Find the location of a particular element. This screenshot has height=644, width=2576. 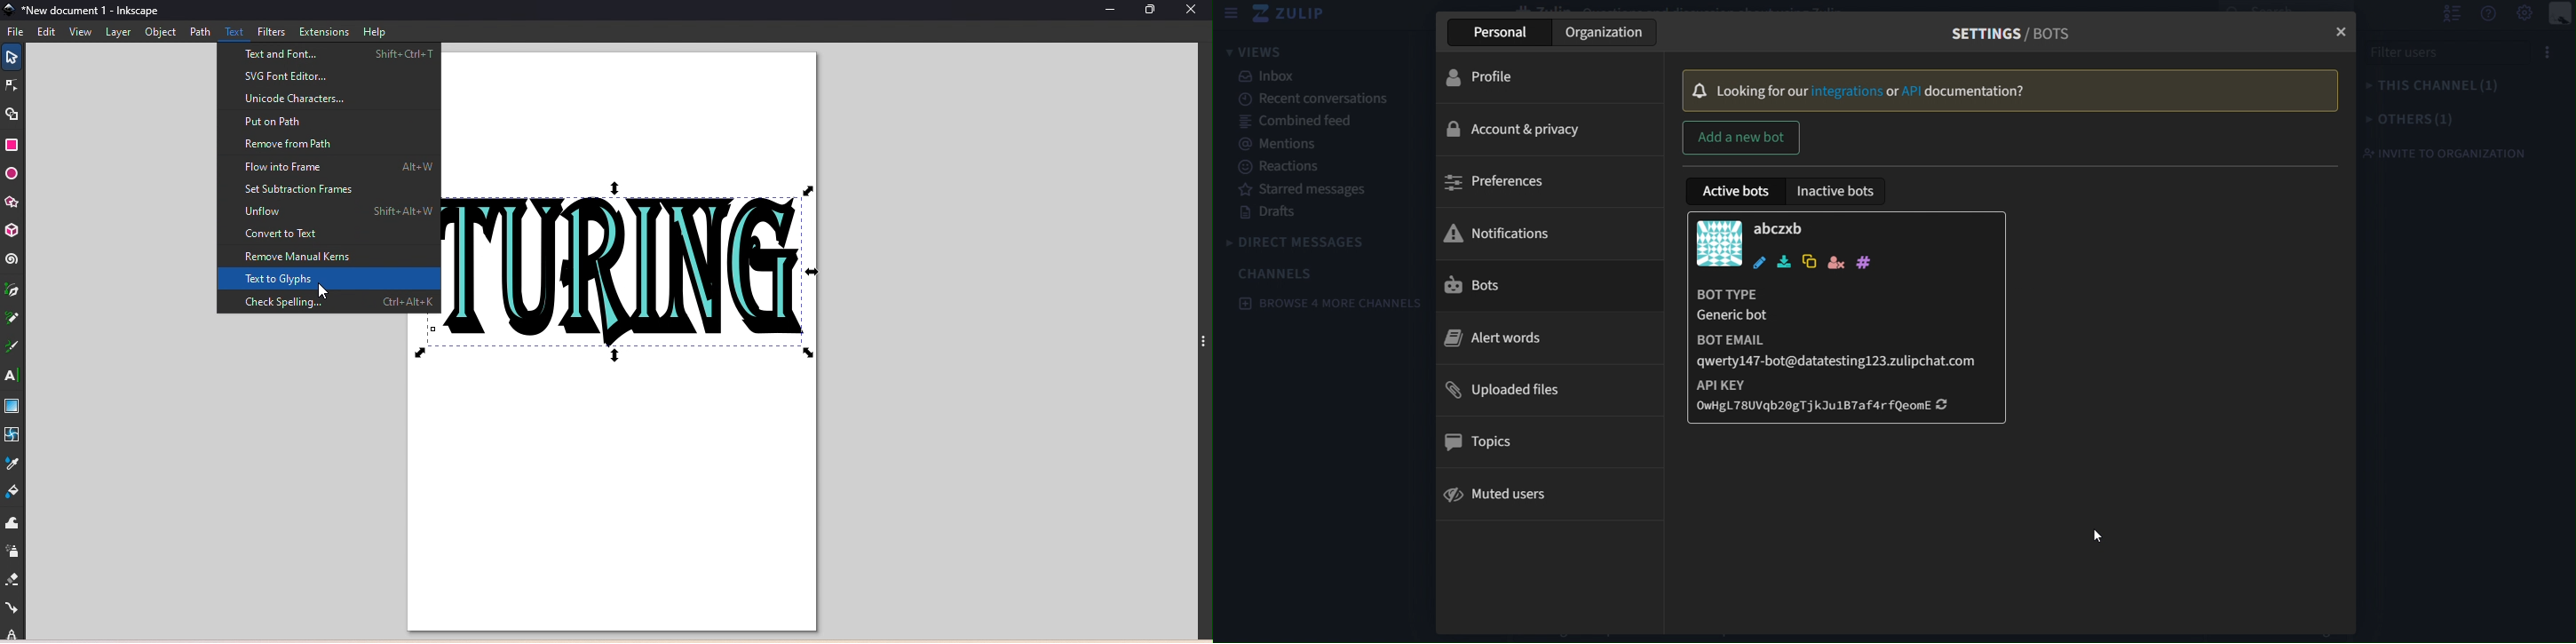

copy zuliprc is located at coordinates (1811, 261).